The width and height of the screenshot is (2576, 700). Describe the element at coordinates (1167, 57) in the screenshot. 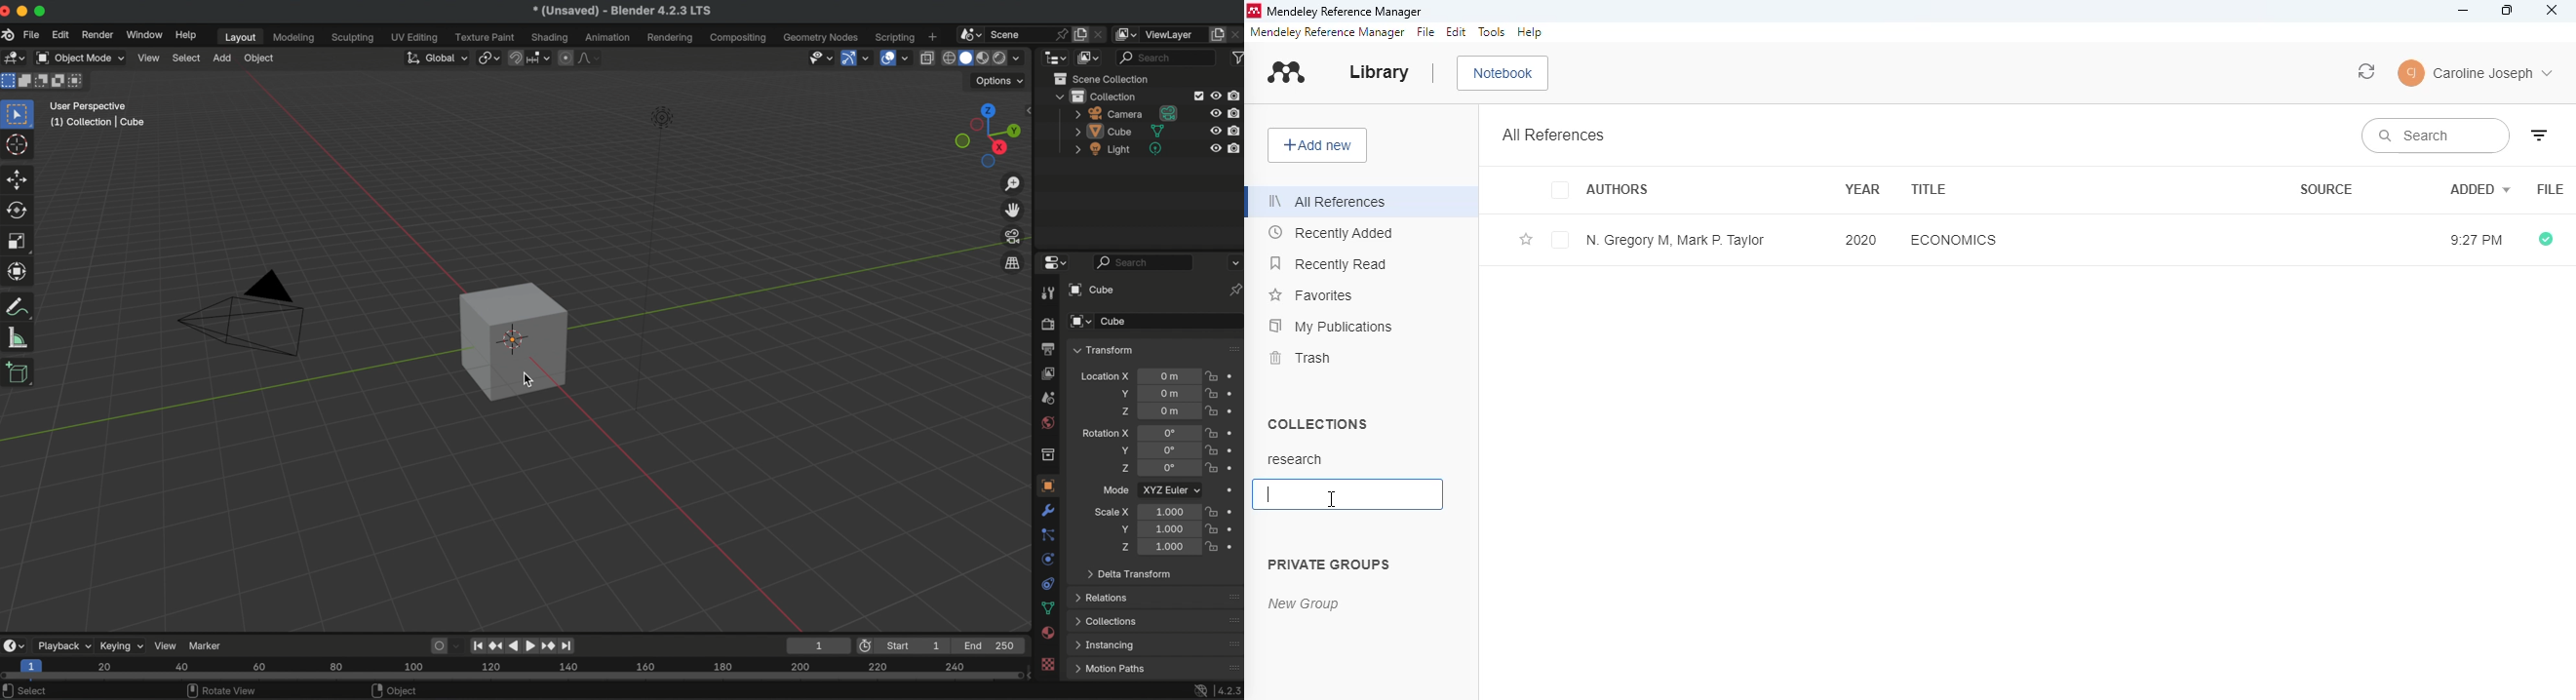

I see `display filter` at that location.